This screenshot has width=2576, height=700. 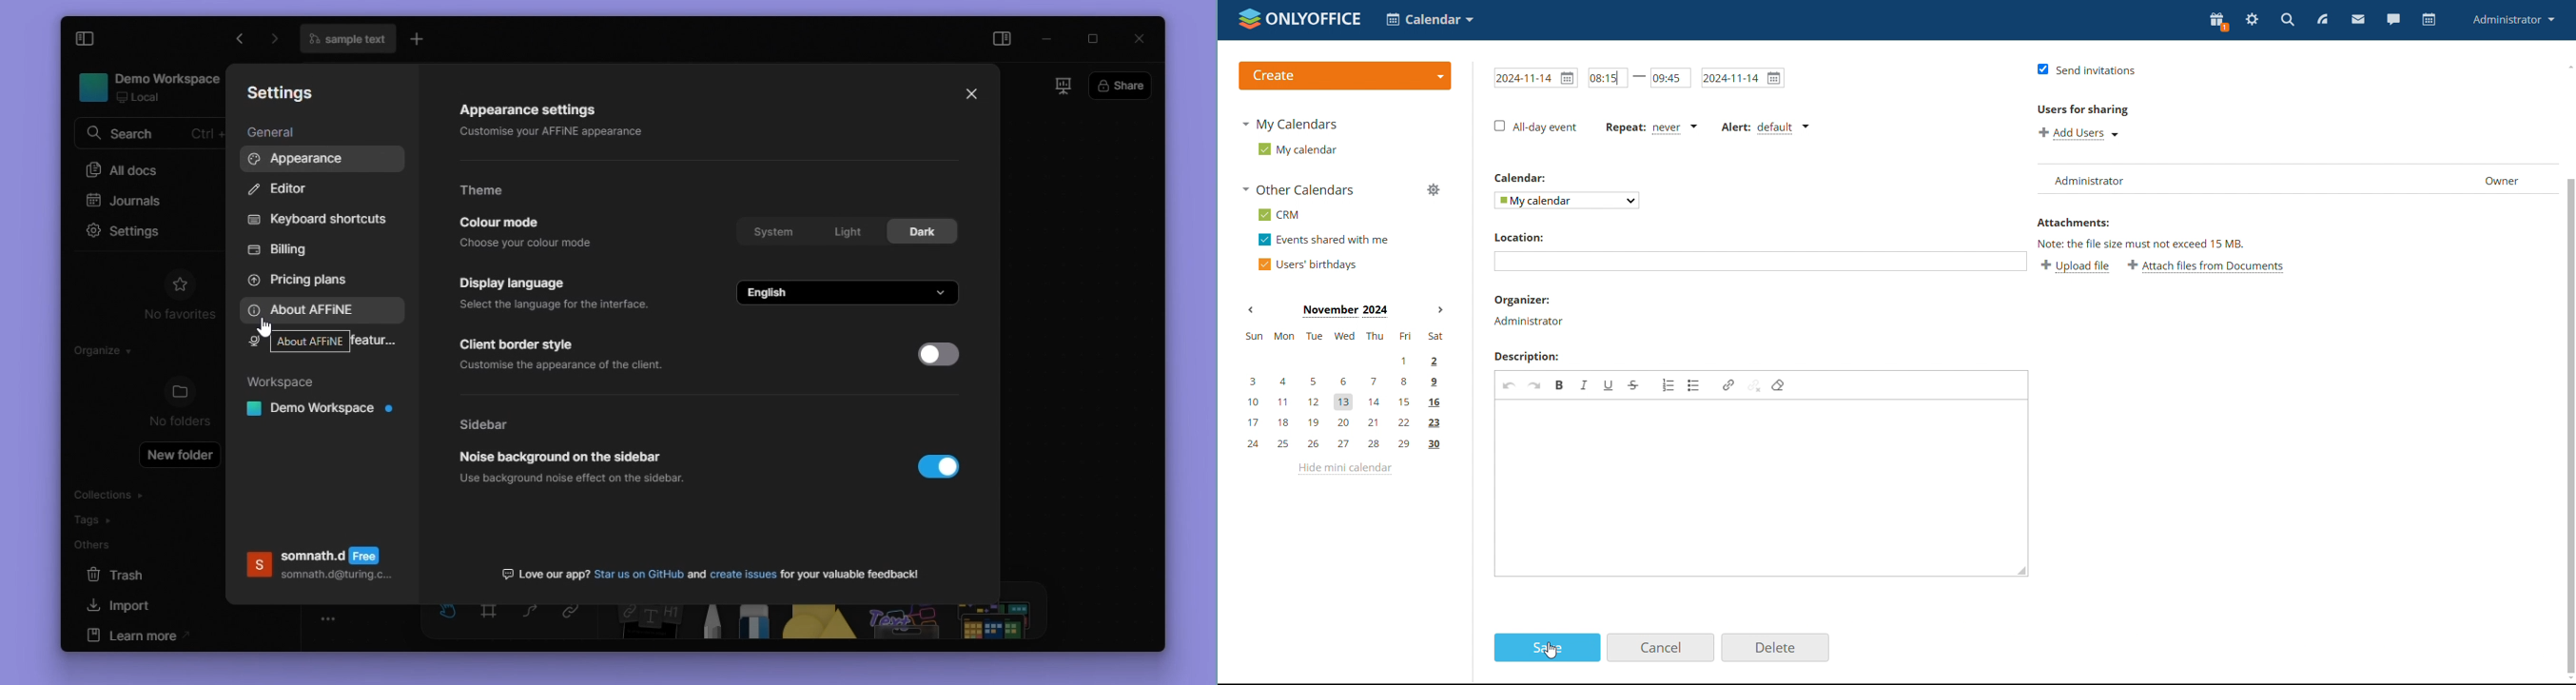 What do you see at coordinates (347, 40) in the screenshot?
I see `file name` at bounding box center [347, 40].